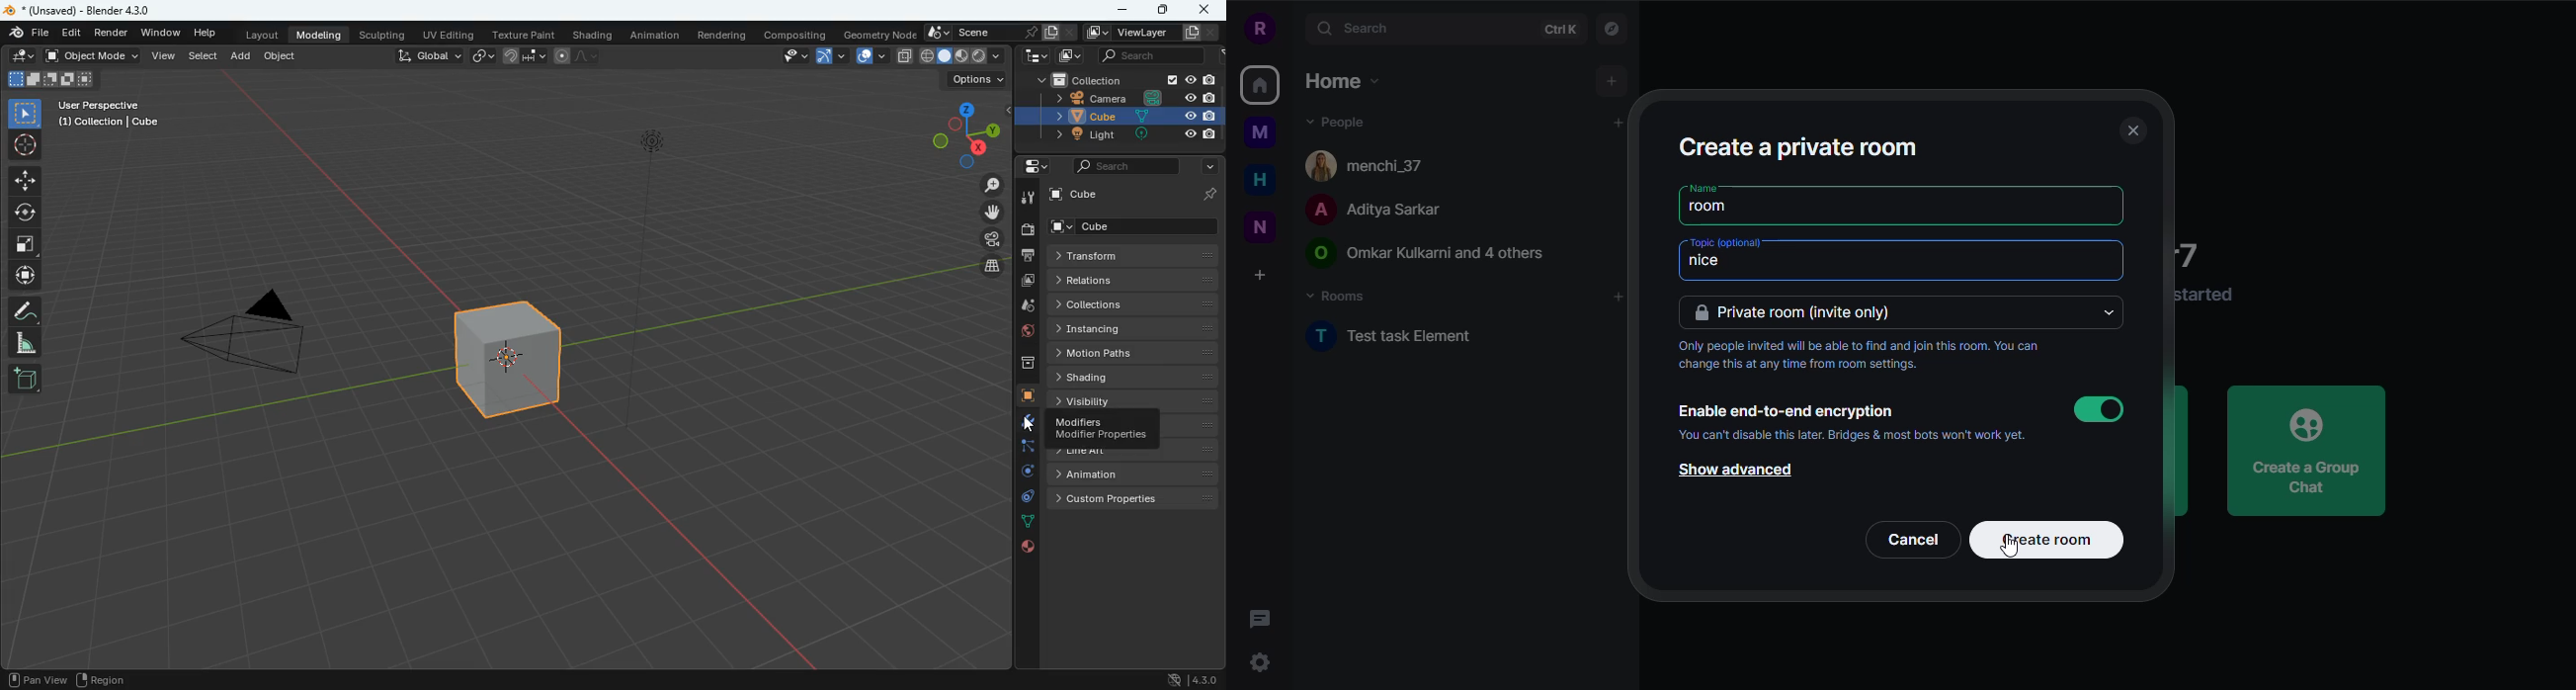  Describe the element at coordinates (1338, 297) in the screenshot. I see `rooms` at that location.